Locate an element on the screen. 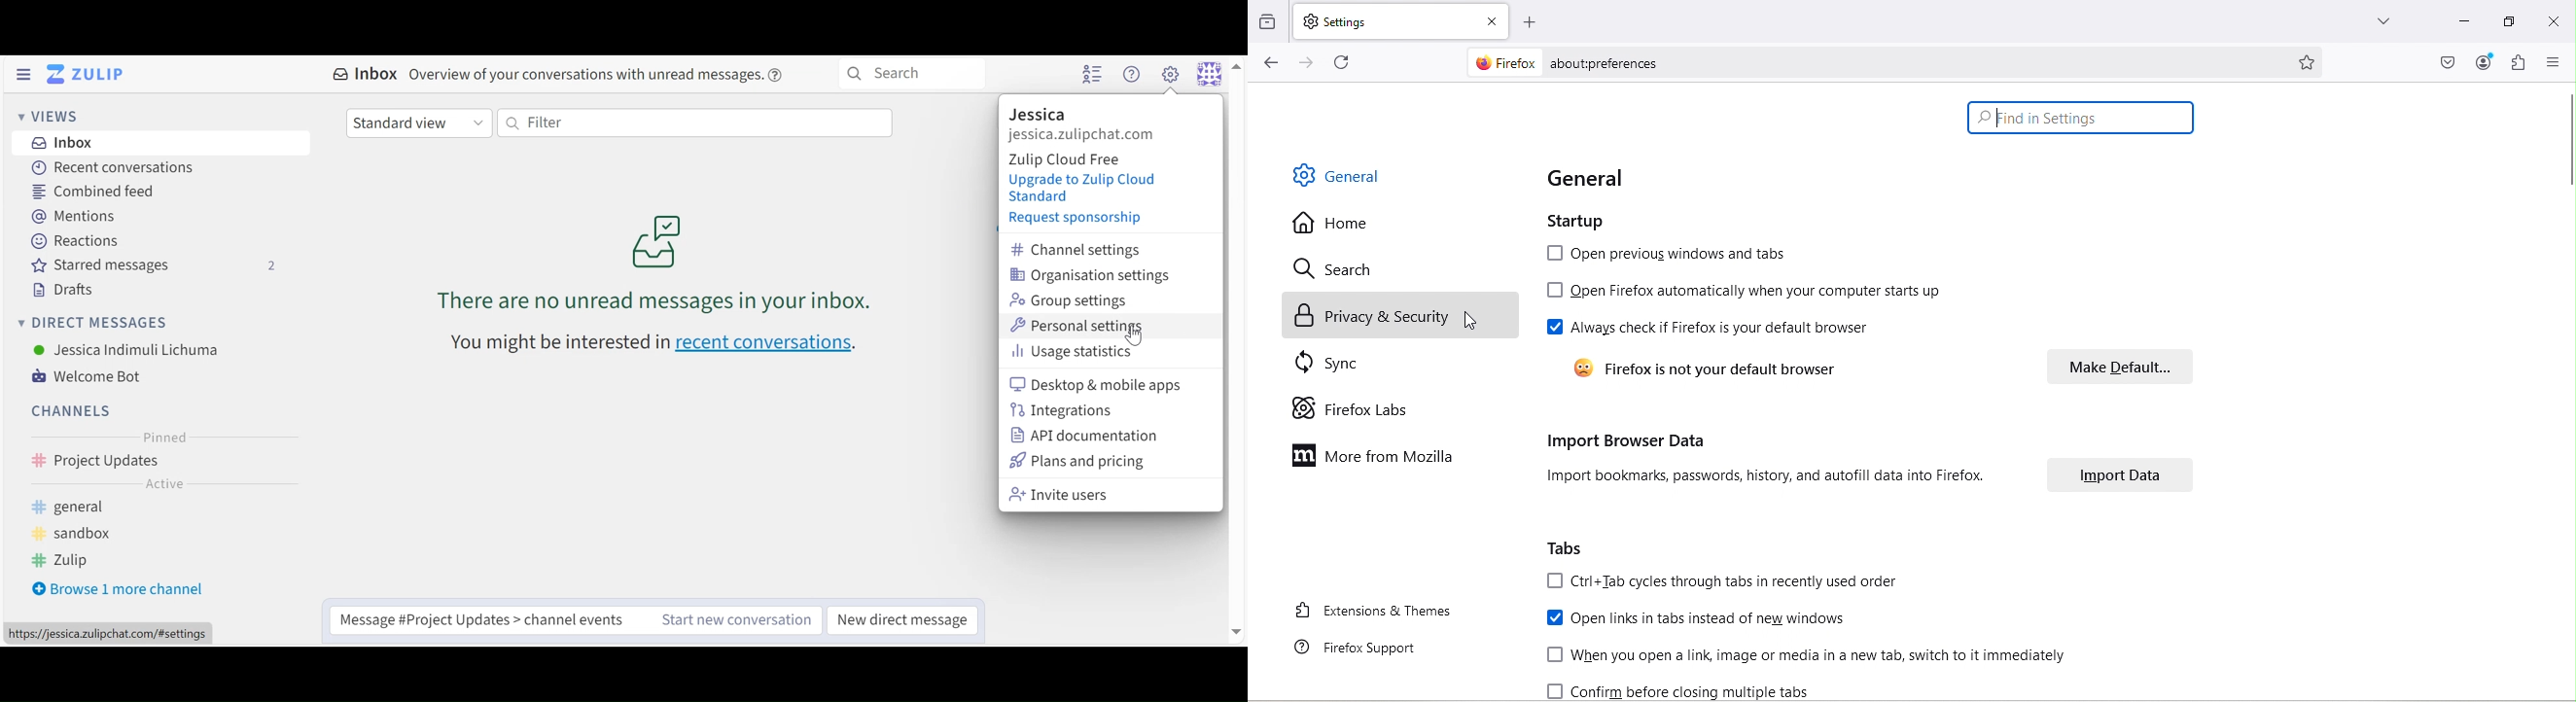 This screenshot has width=2576, height=728. Organisation settings is located at coordinates (1090, 276).